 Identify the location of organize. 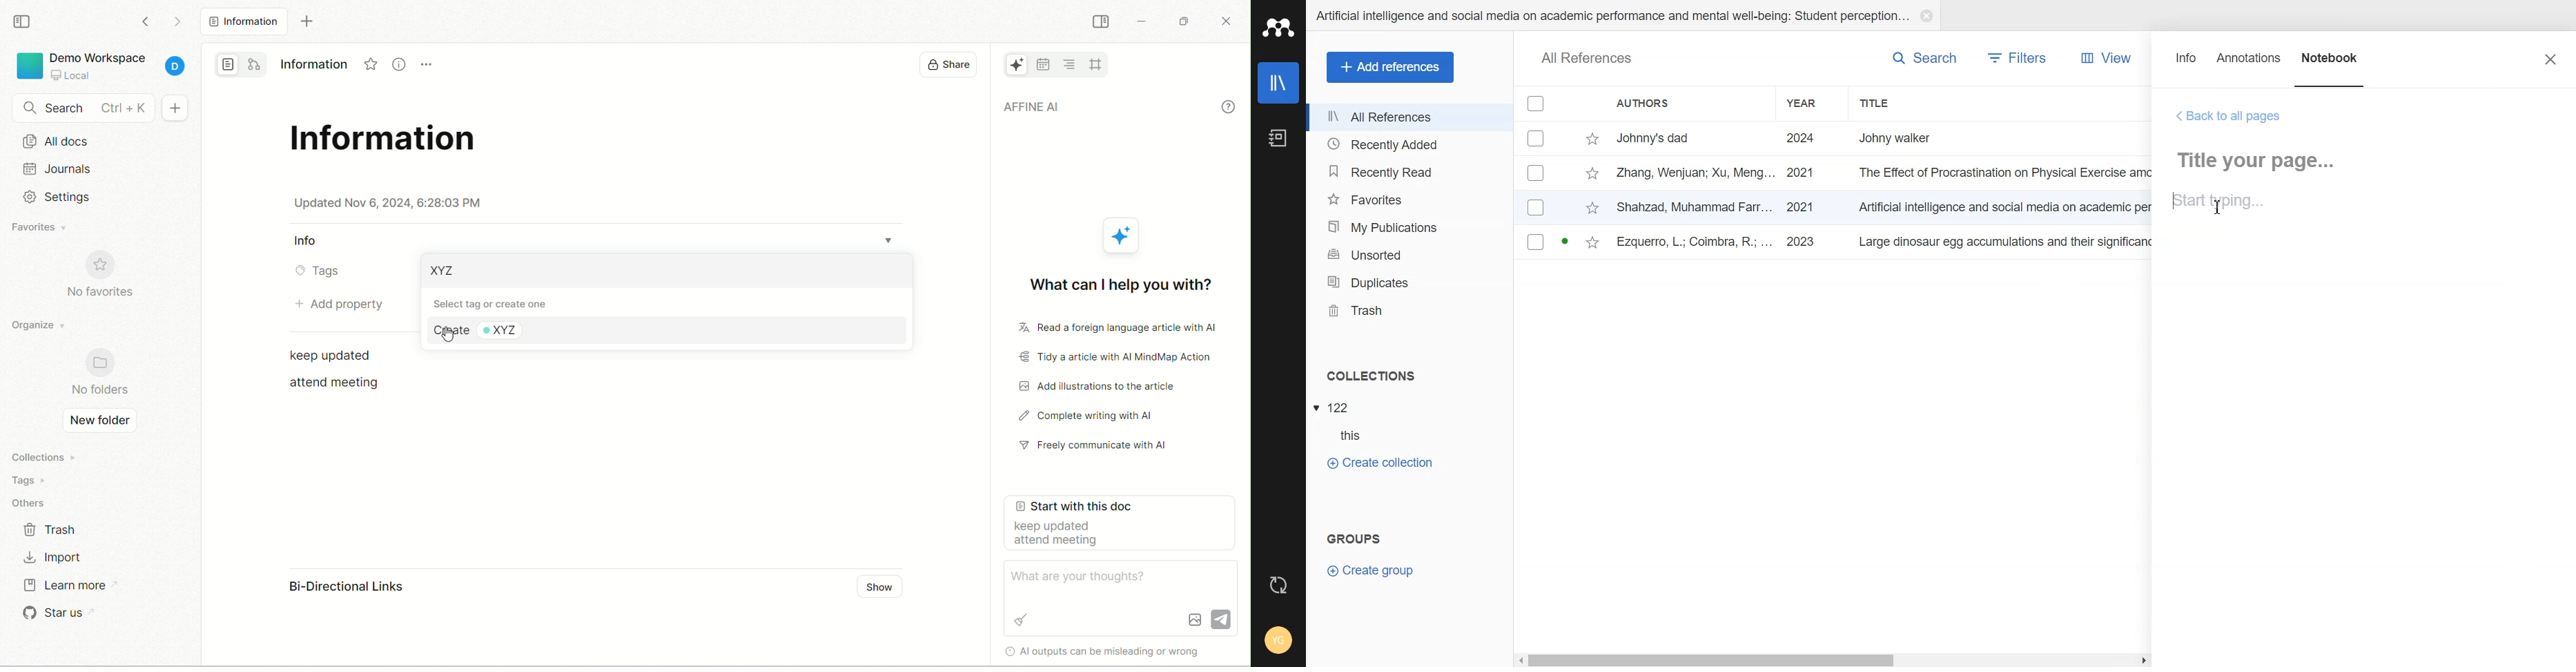
(37, 330).